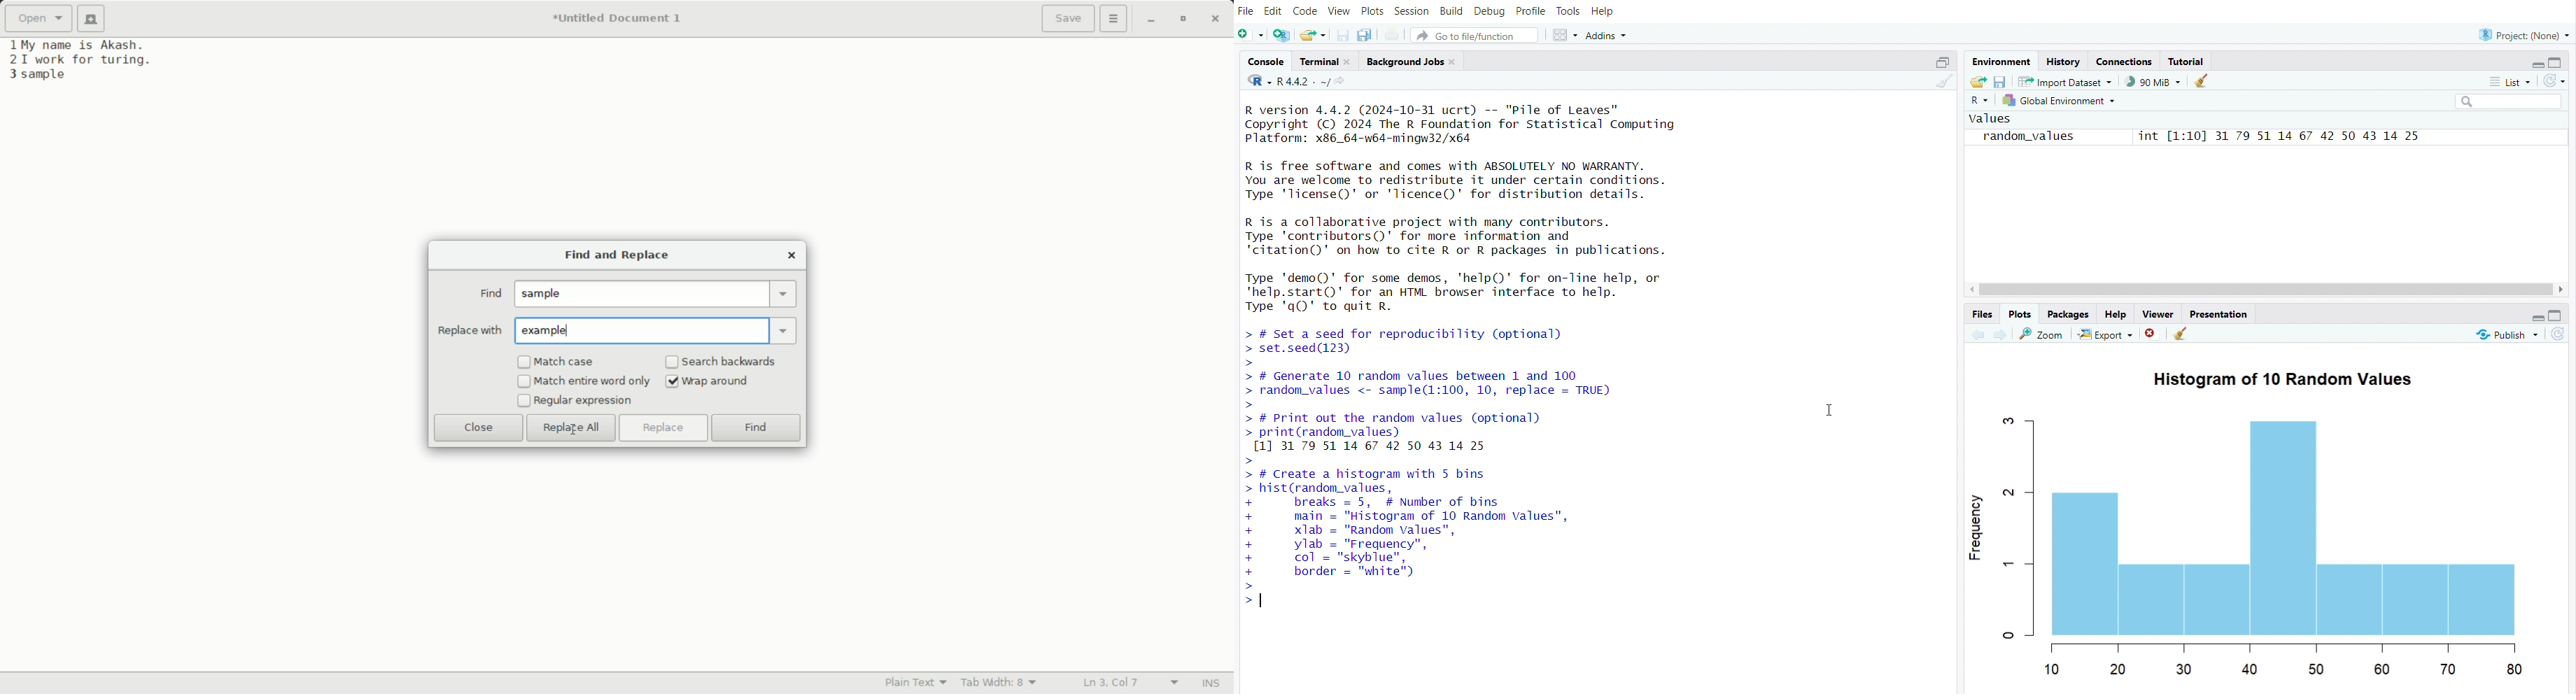  Describe the element at coordinates (1974, 288) in the screenshot. I see `move left` at that location.